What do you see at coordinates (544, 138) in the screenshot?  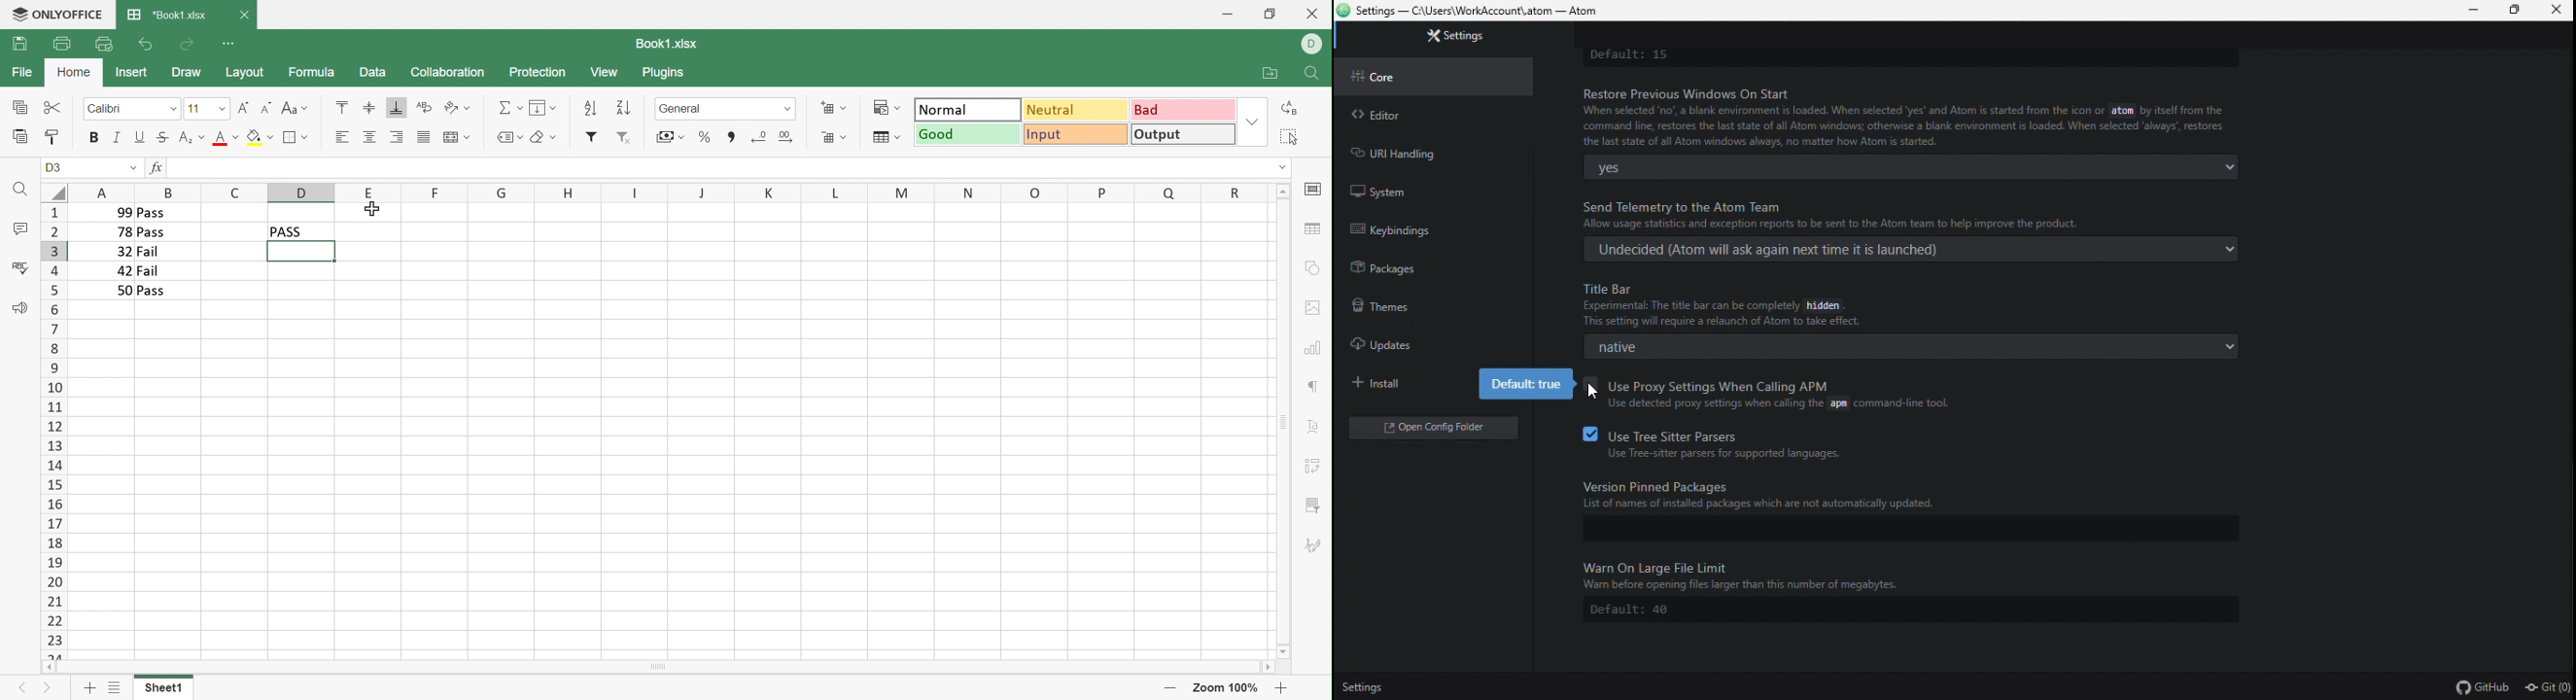 I see `Clear` at bounding box center [544, 138].